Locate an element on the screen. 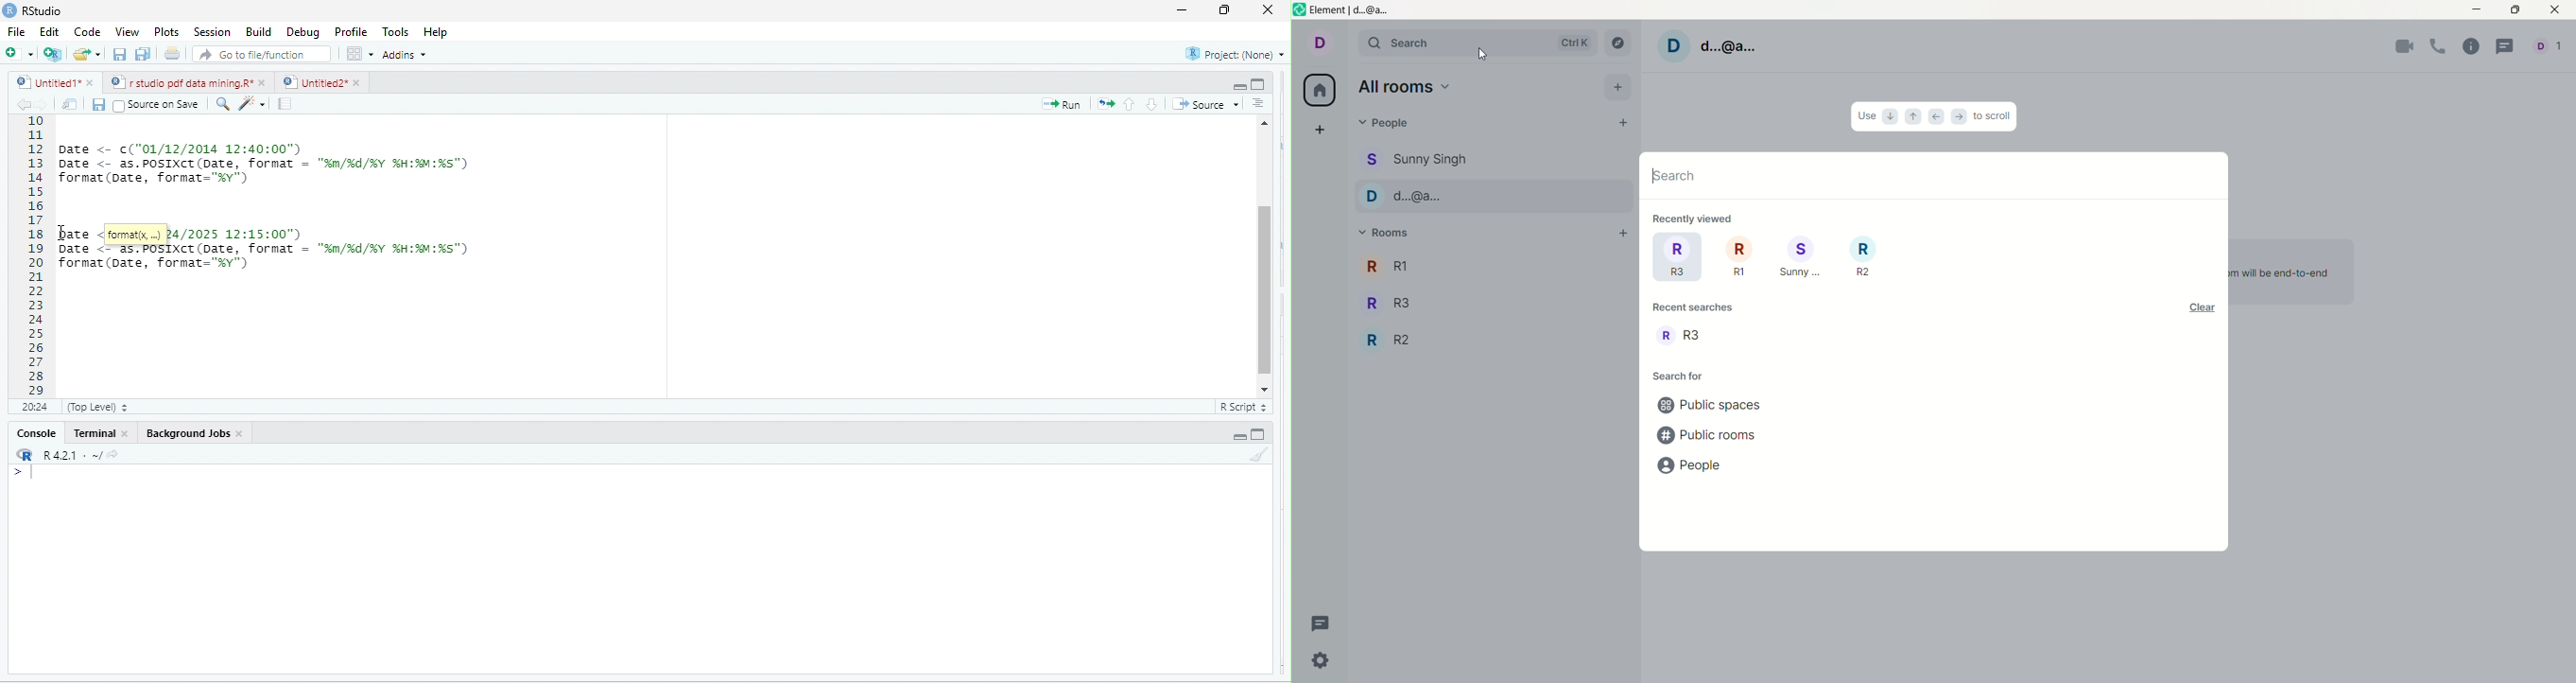 Image resolution: width=2576 pixels, height=700 pixels. go to next section/chunk is located at coordinates (1152, 104).